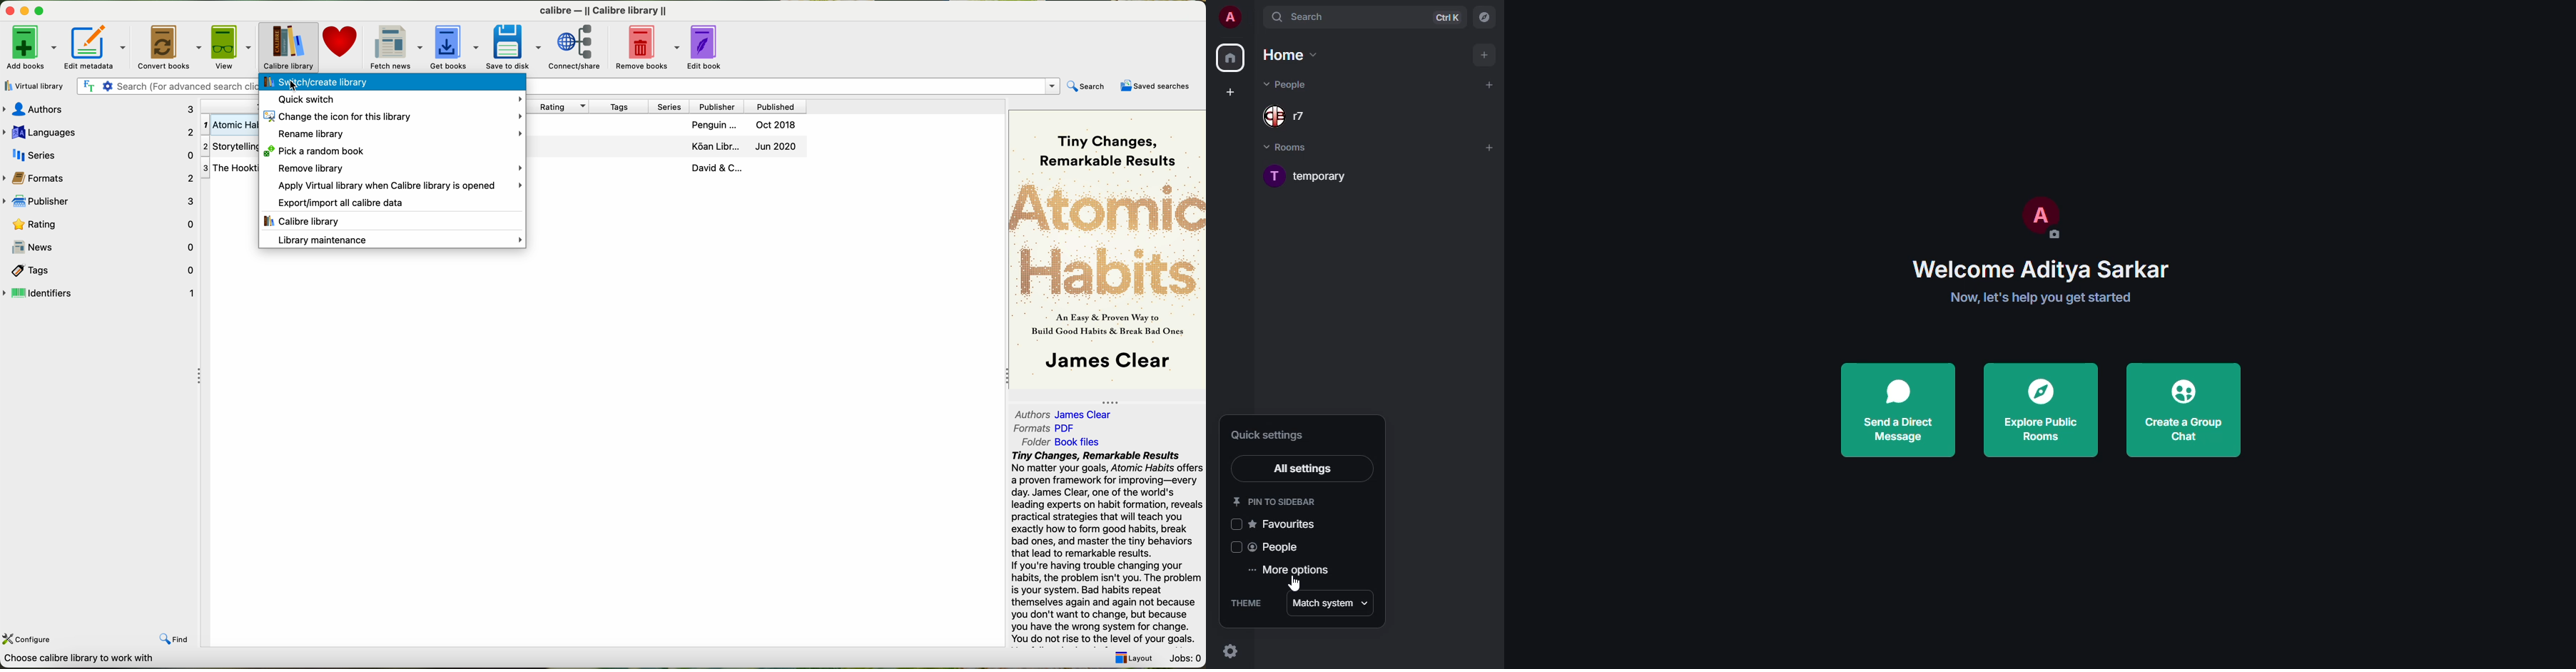  What do you see at coordinates (1229, 93) in the screenshot?
I see `create space` at bounding box center [1229, 93].